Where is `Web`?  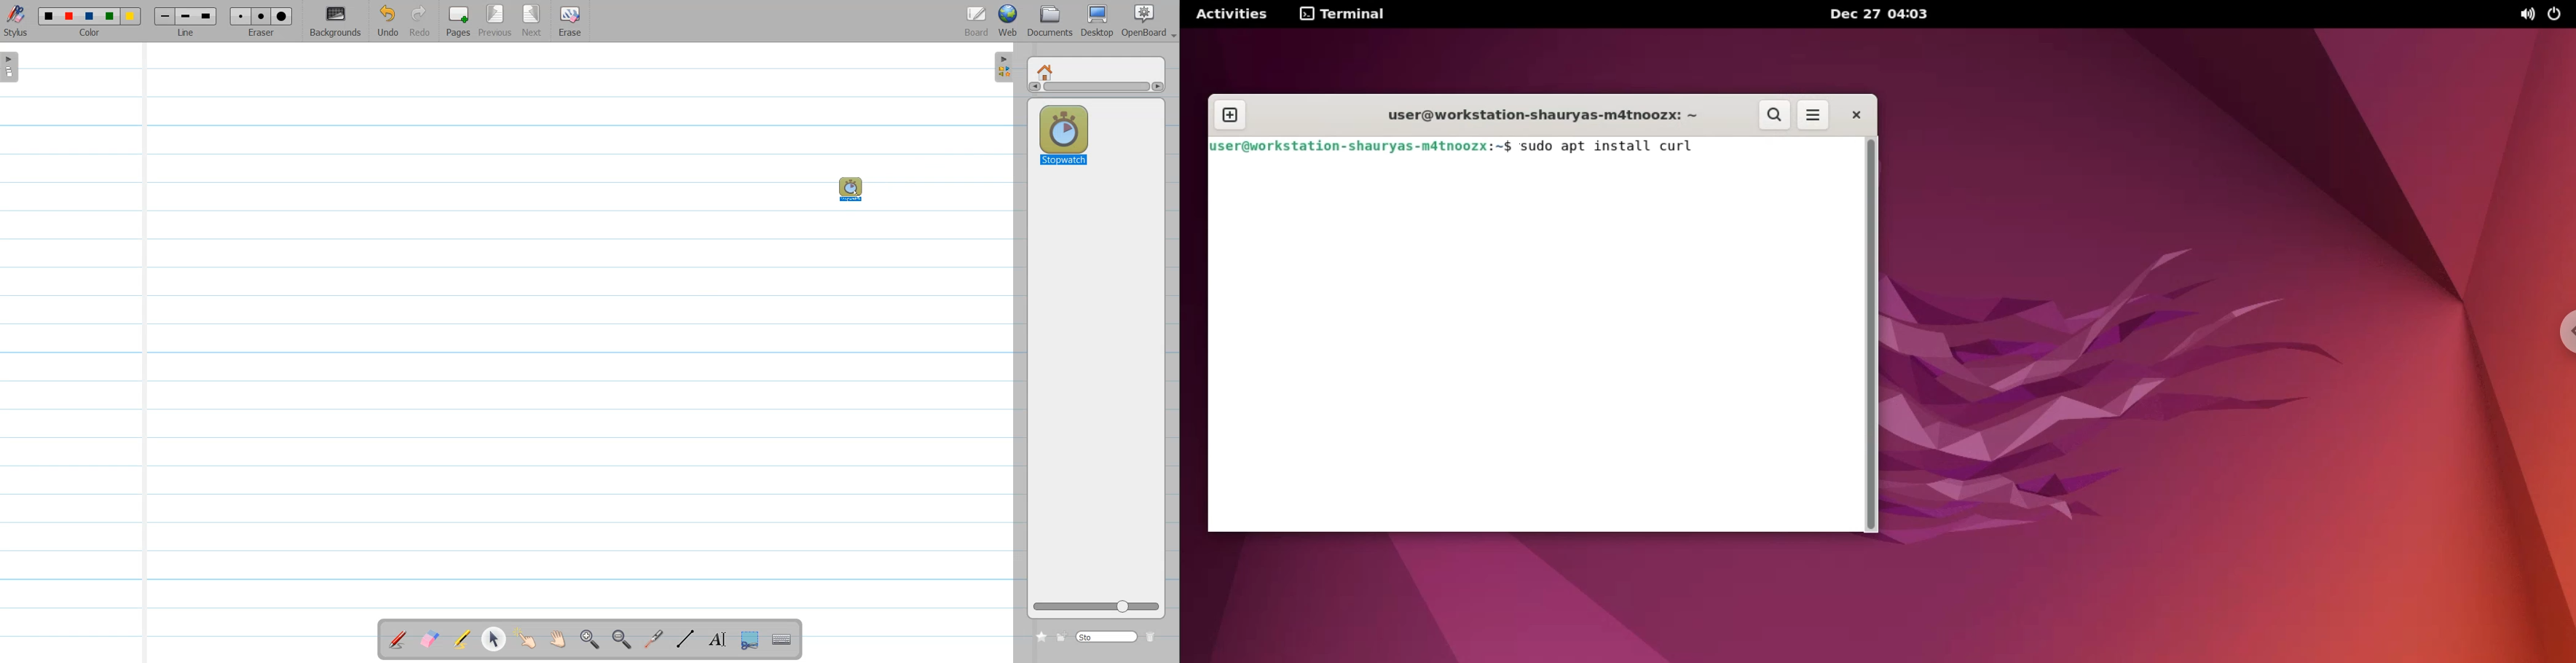
Web is located at coordinates (1008, 21).